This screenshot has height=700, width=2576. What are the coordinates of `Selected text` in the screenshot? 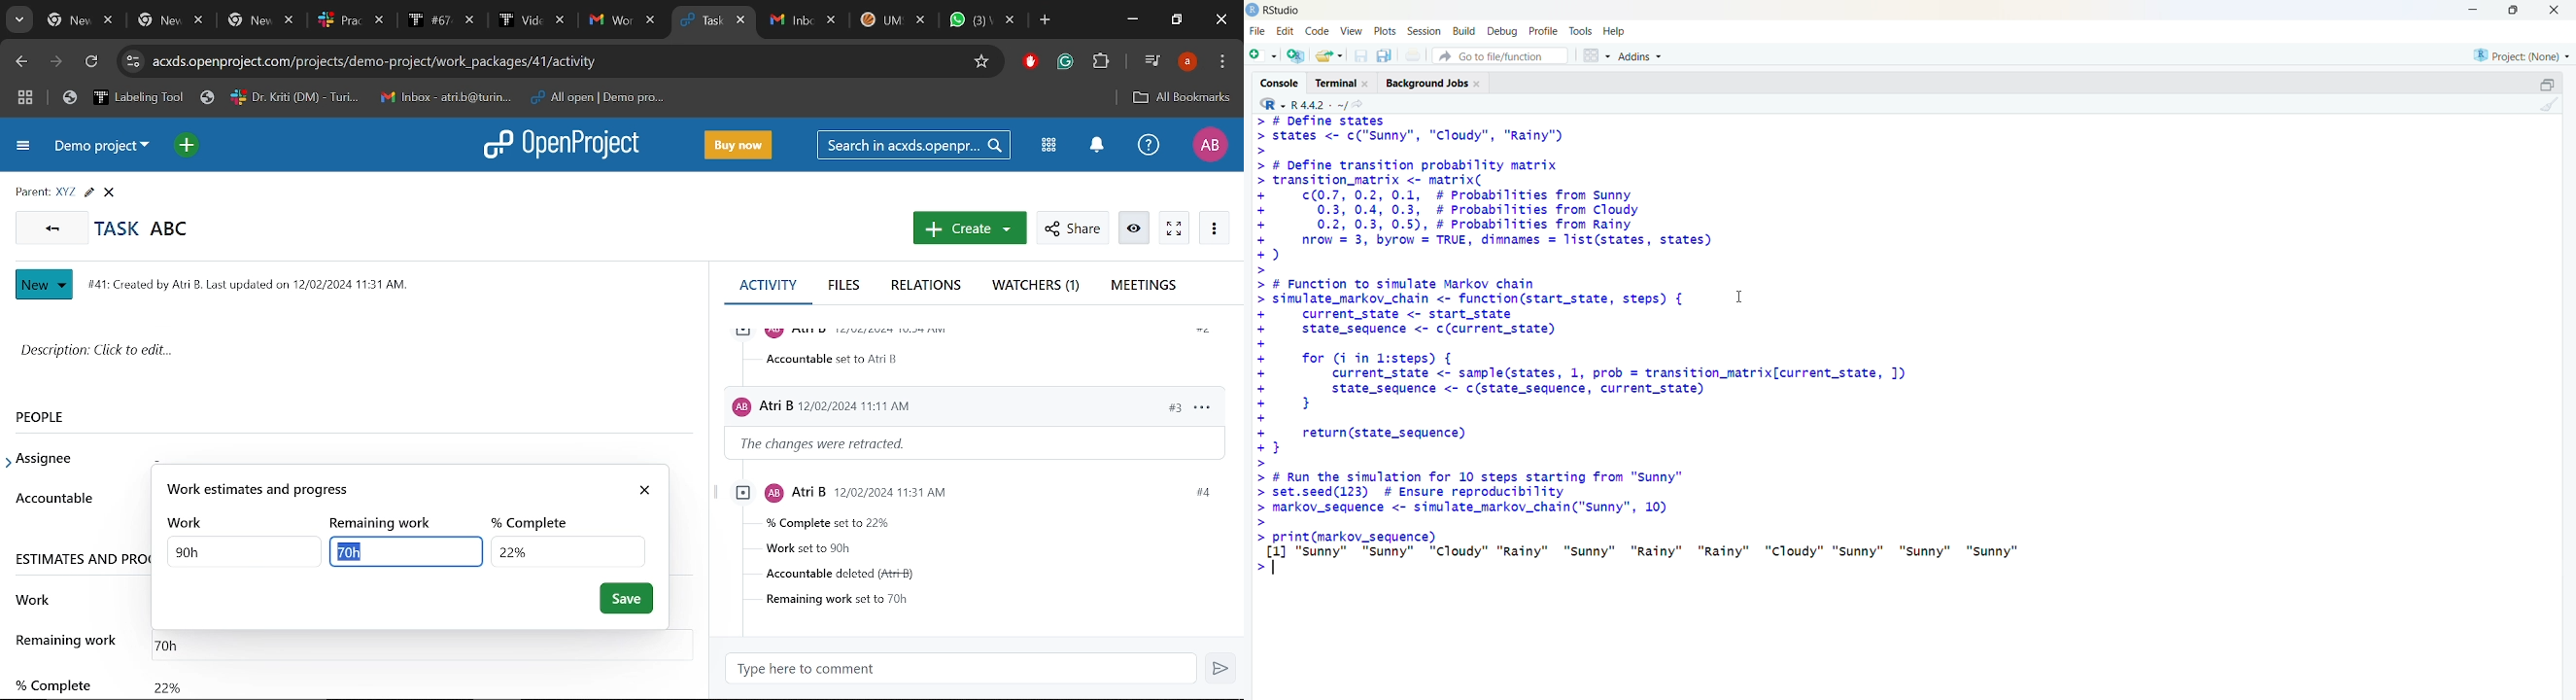 It's located at (399, 551).